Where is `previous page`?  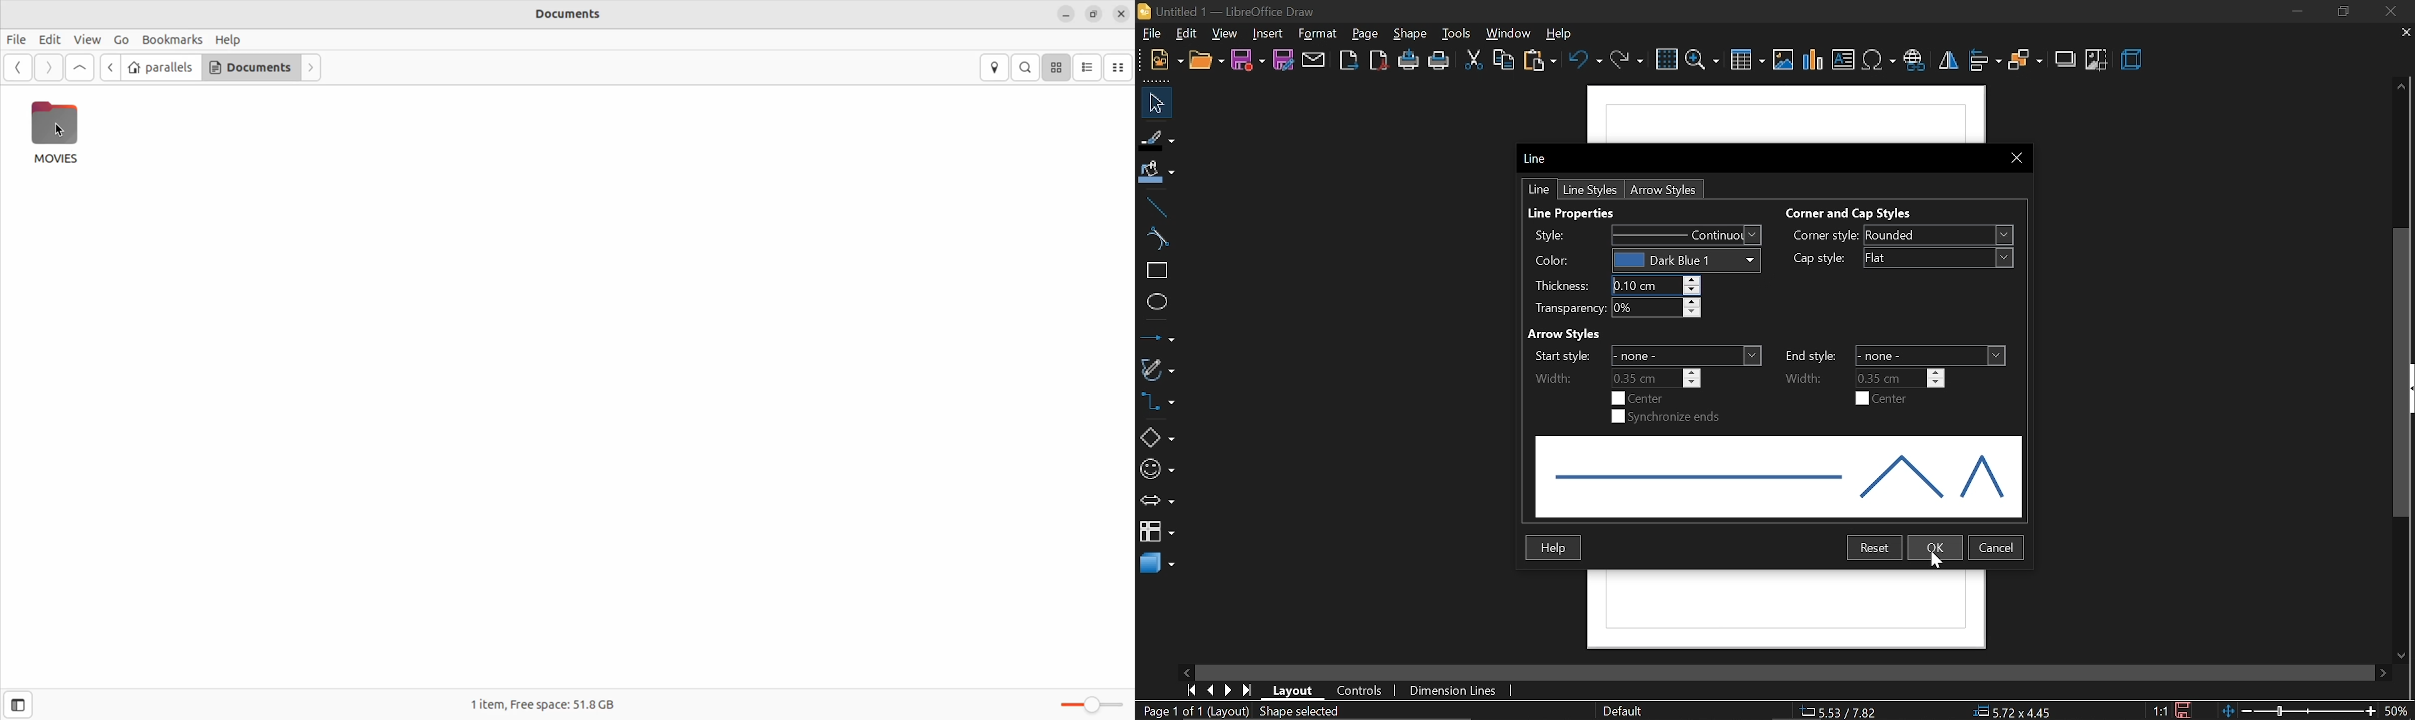 previous page is located at coordinates (1210, 690).